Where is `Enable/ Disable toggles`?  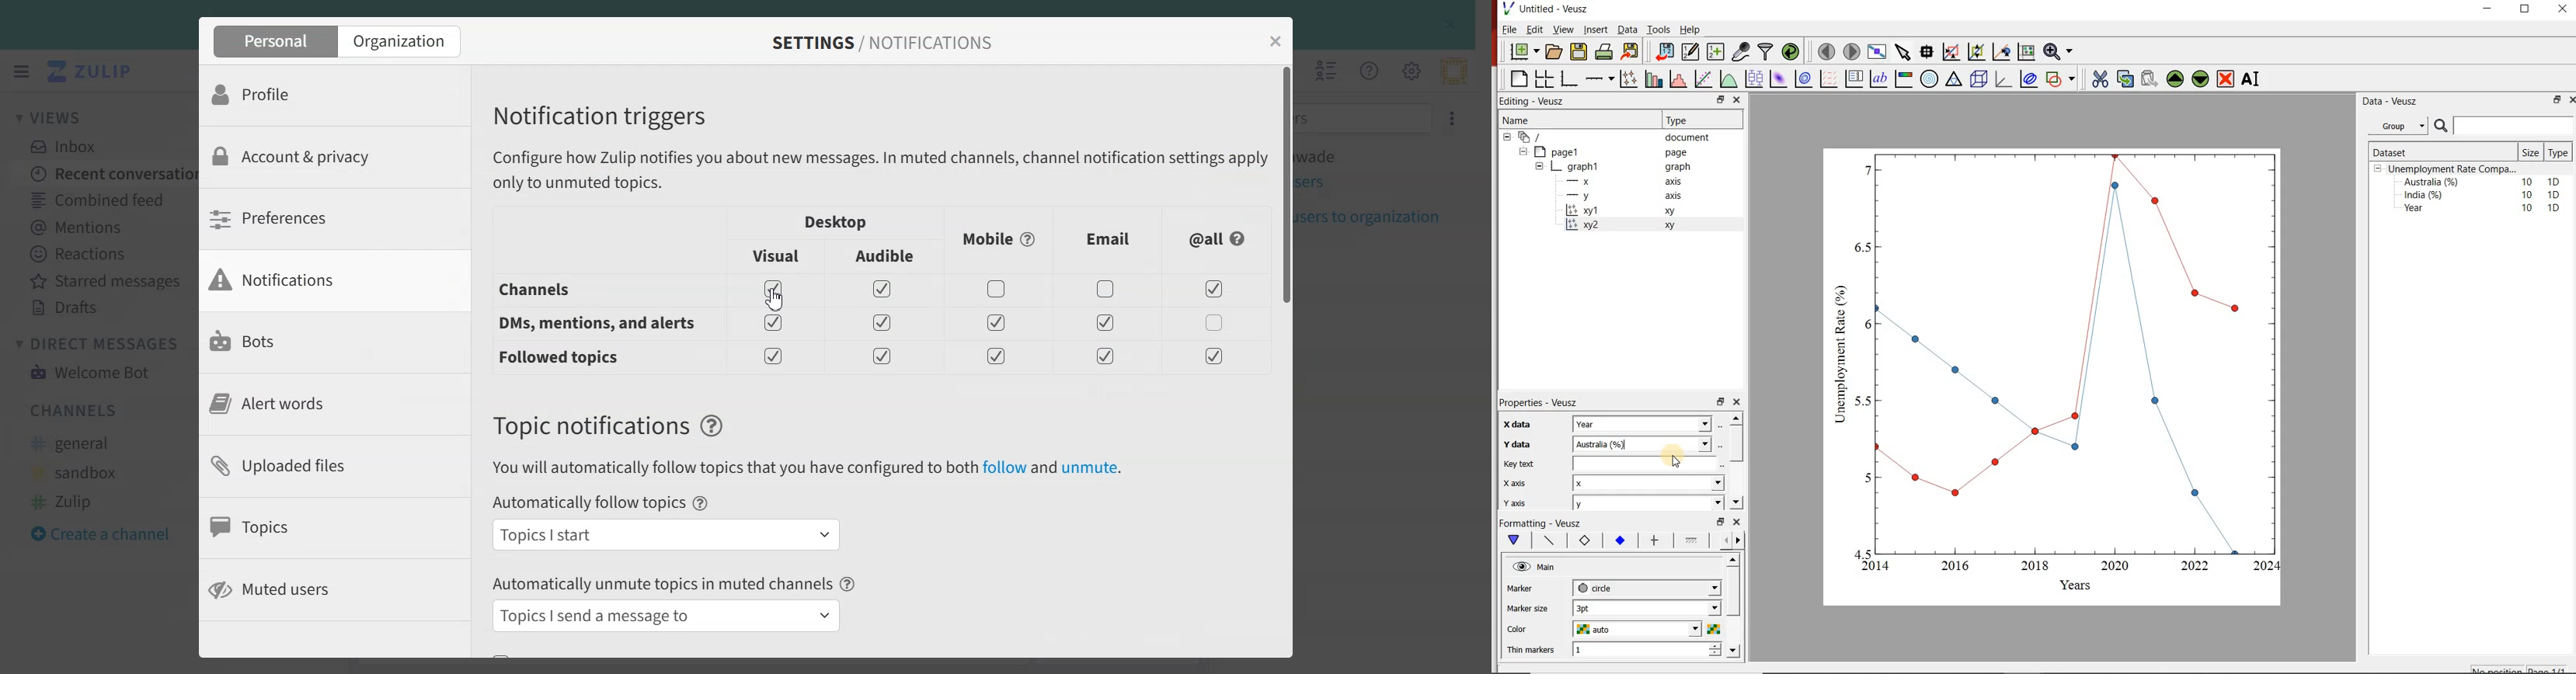
Enable/ Disable toggles is located at coordinates (1007, 322).